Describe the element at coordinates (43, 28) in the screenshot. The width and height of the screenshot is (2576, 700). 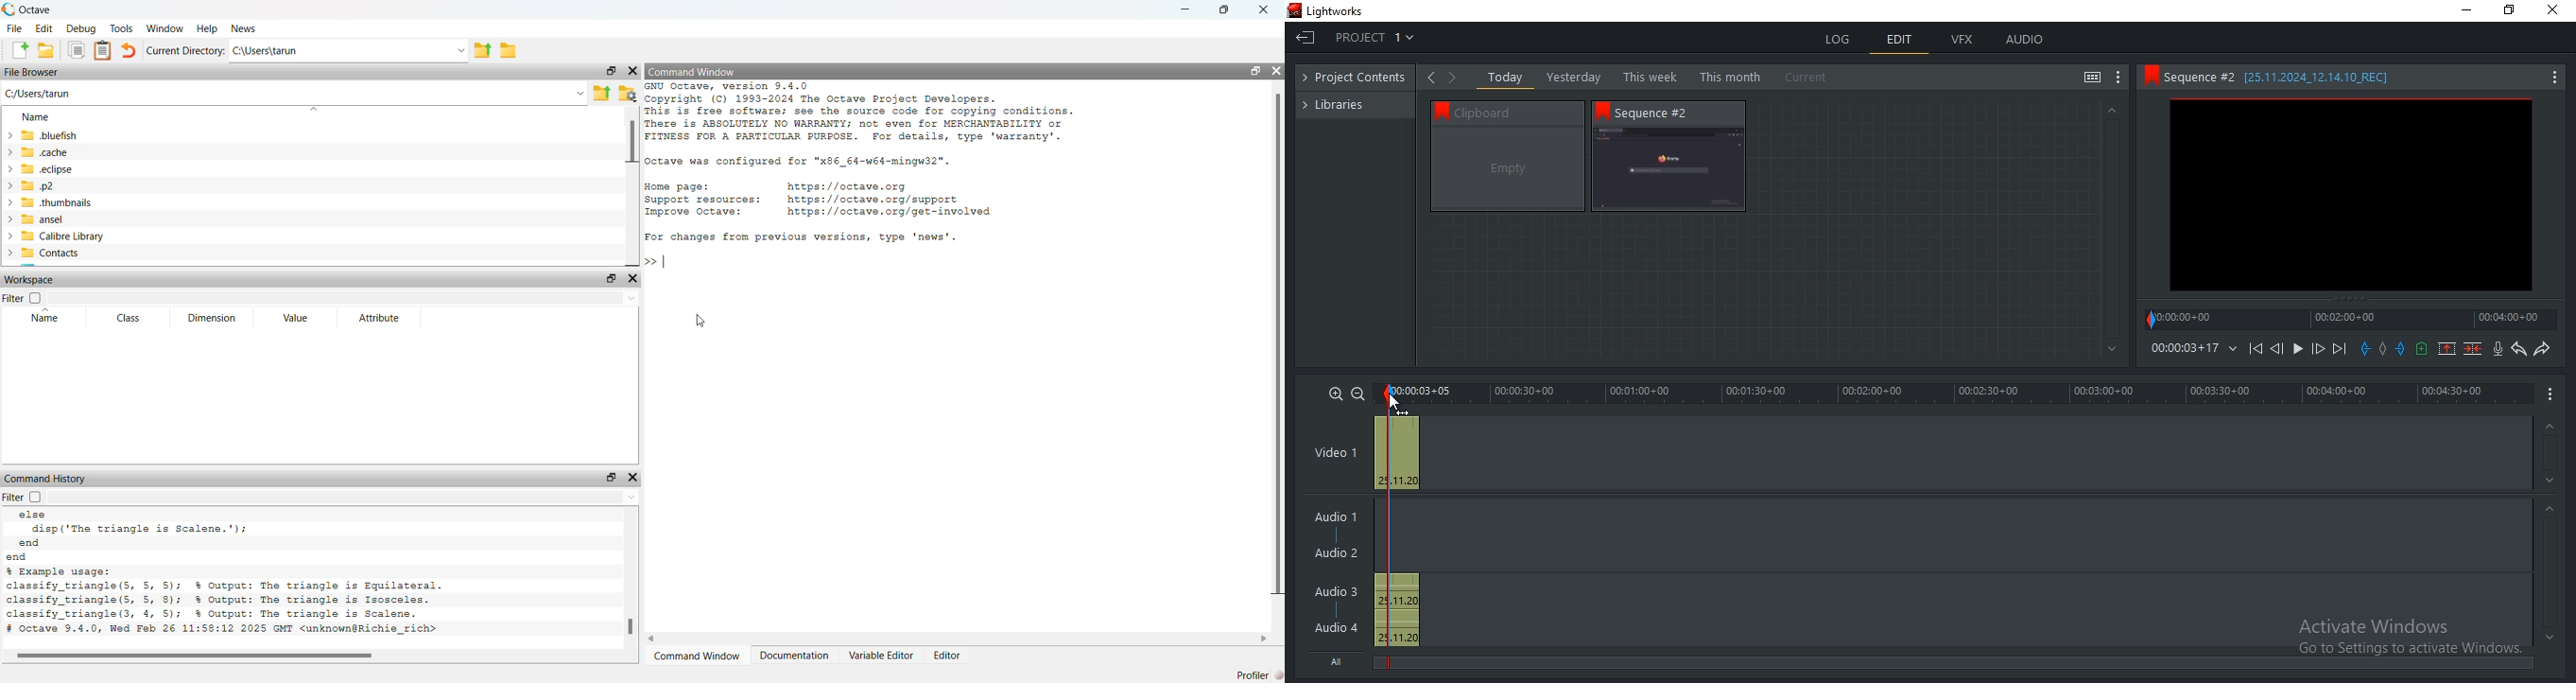
I see `edit` at that location.